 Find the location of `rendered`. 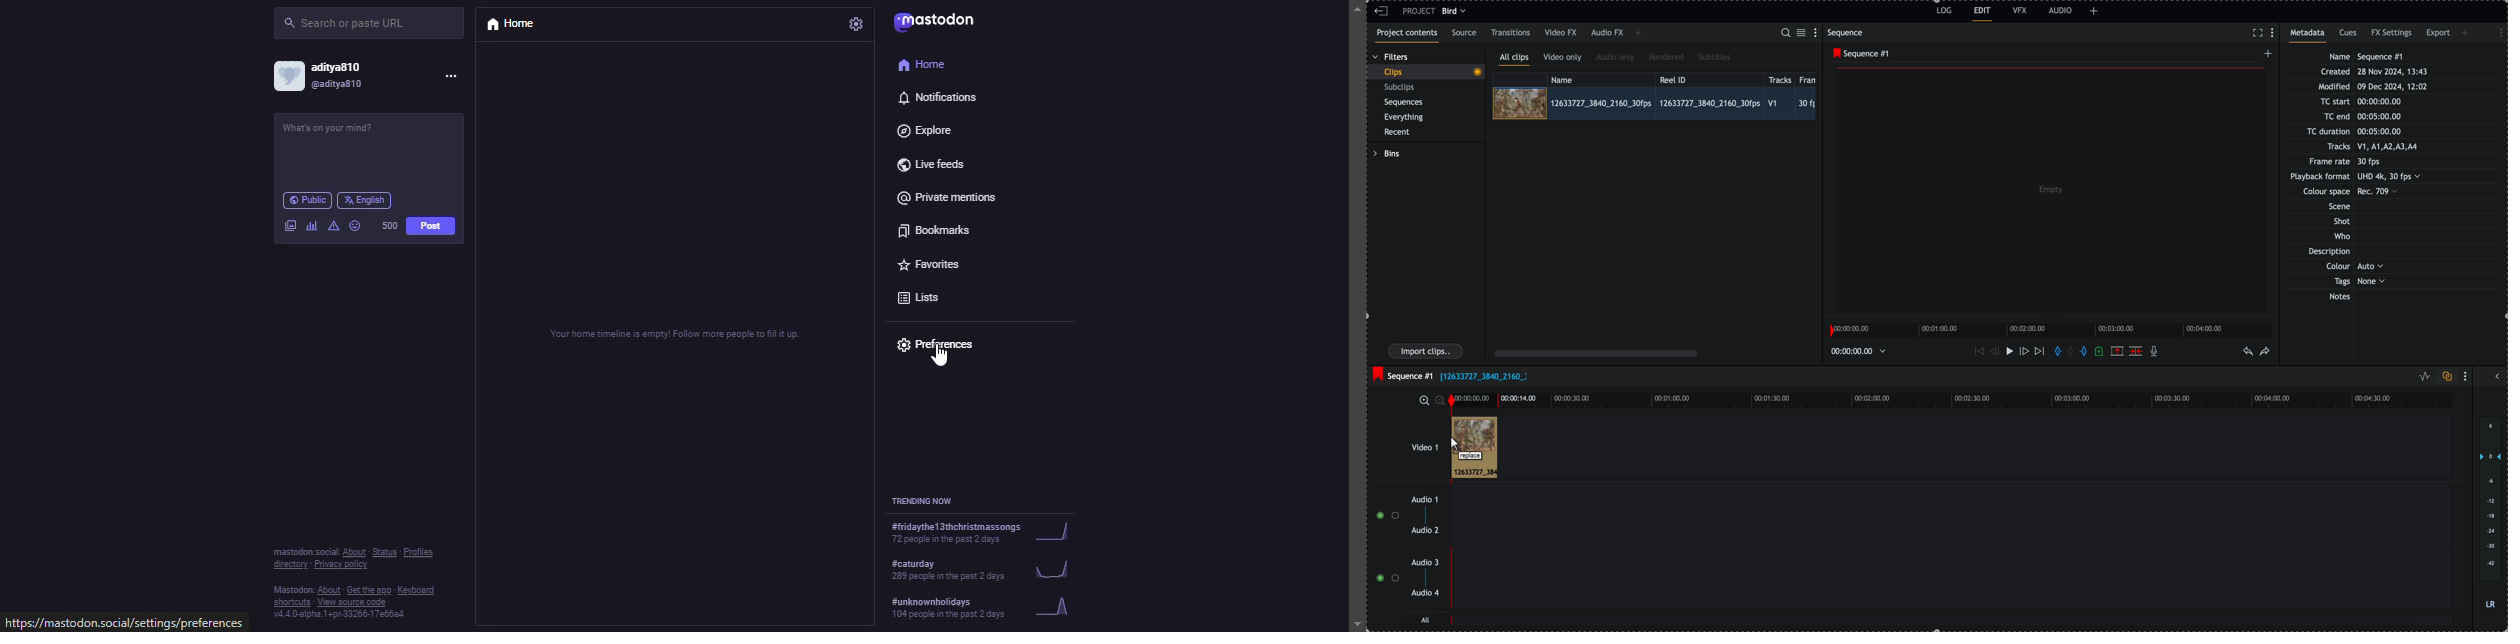

rendered is located at coordinates (1666, 57).